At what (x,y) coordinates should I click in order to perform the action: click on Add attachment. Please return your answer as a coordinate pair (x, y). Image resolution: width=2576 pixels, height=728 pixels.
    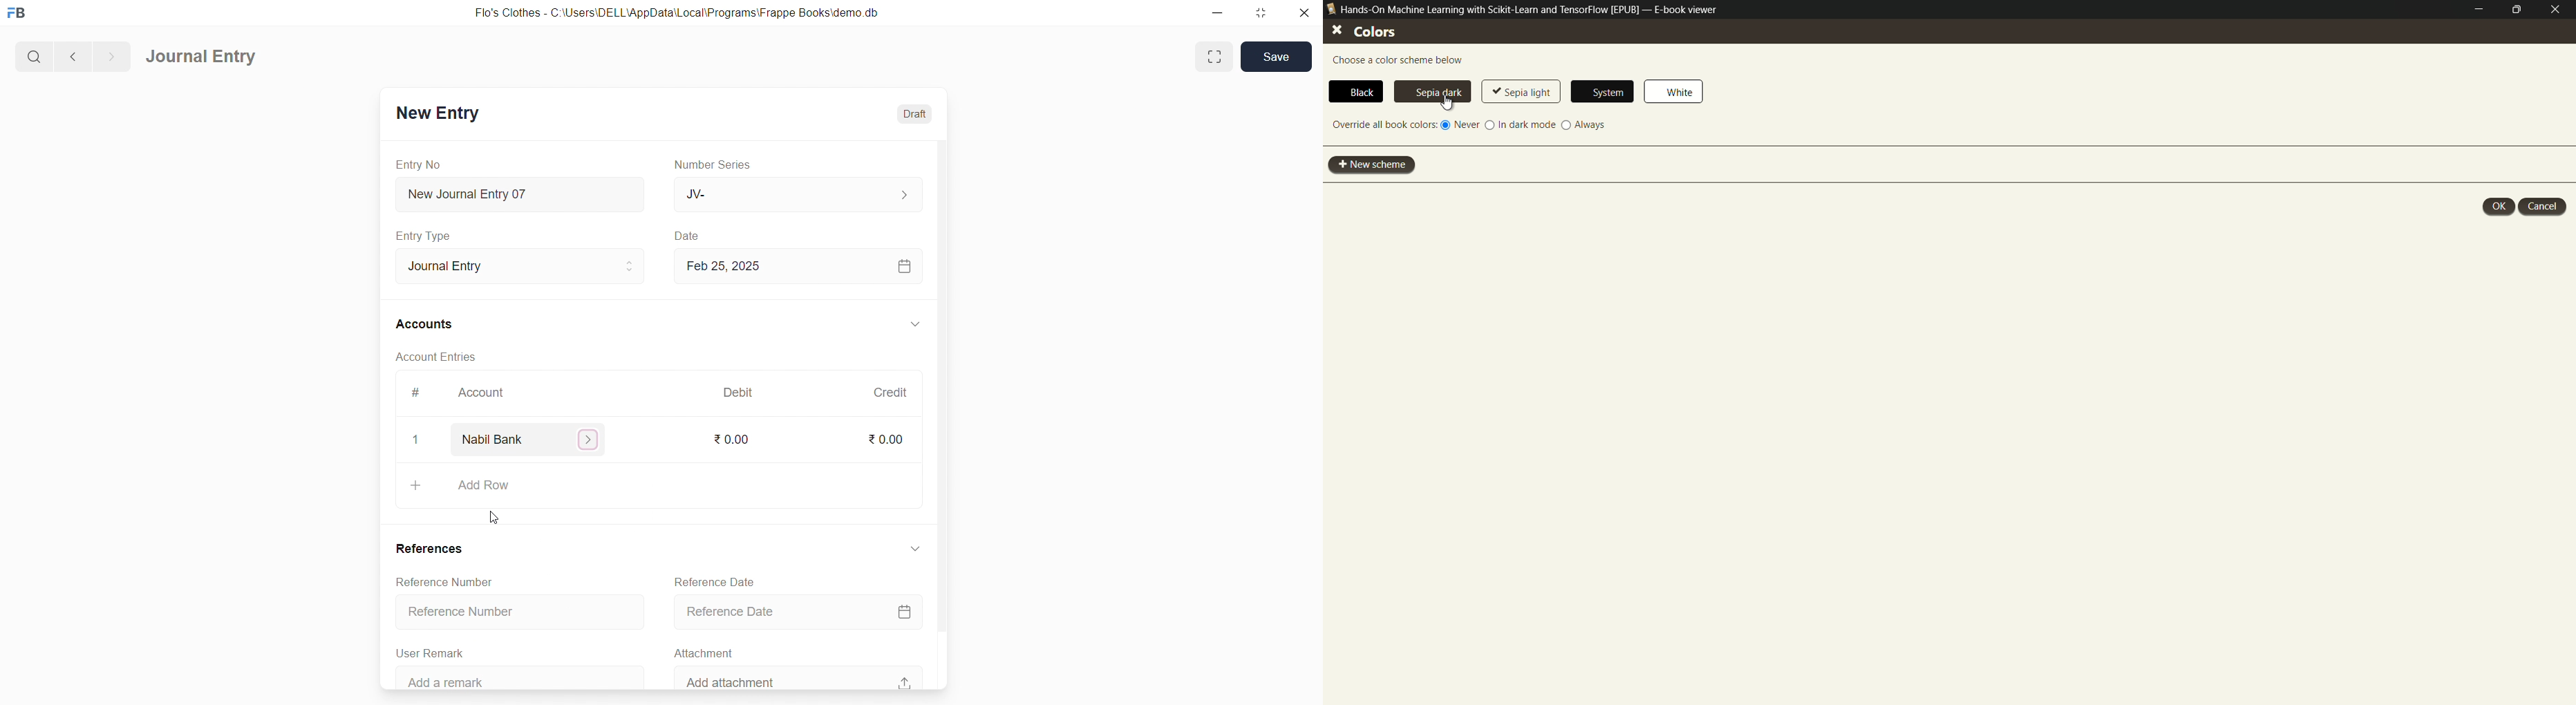
    Looking at the image, I should click on (798, 677).